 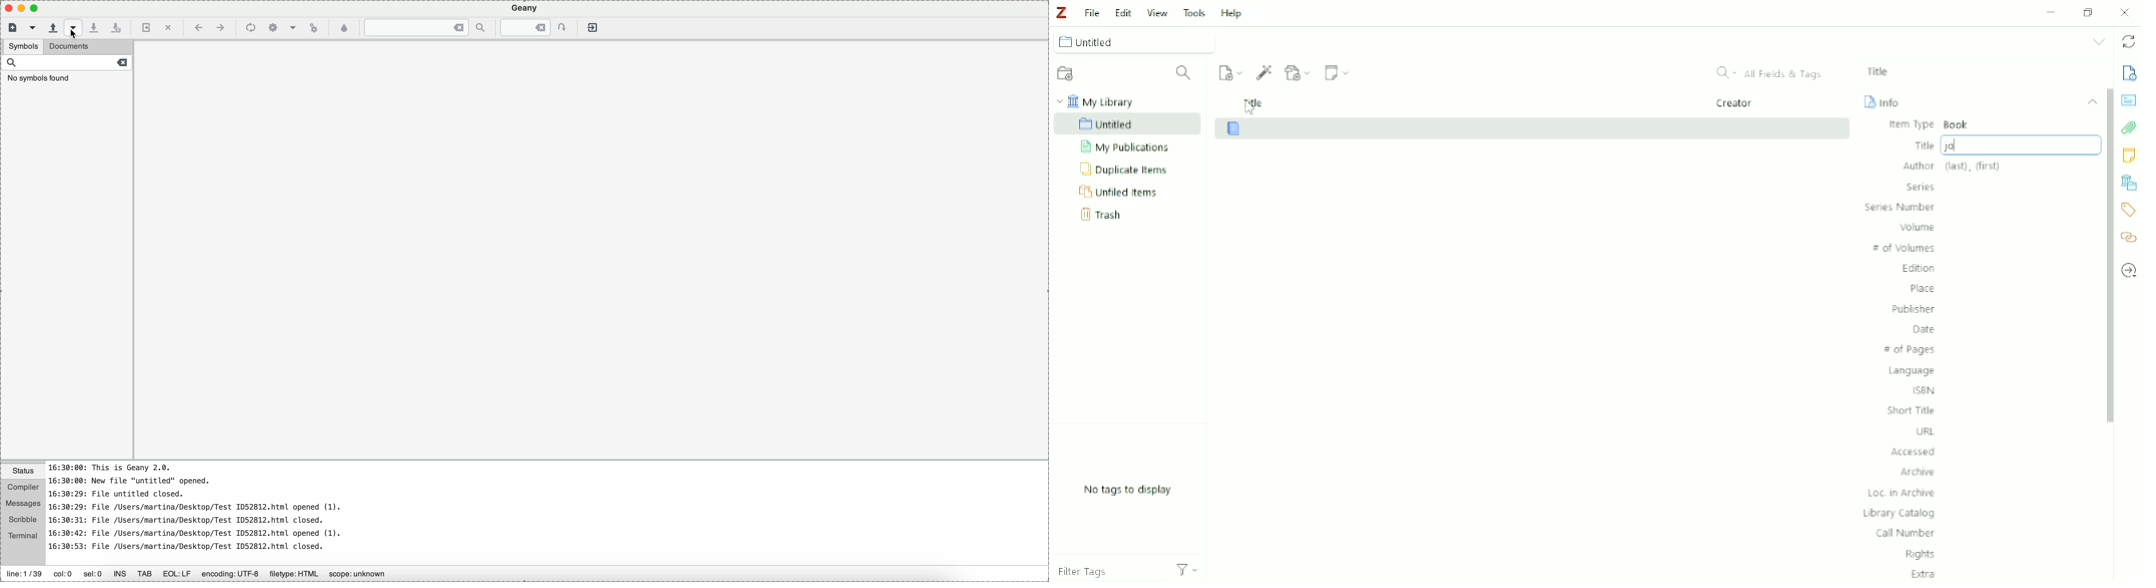 What do you see at coordinates (1918, 270) in the screenshot?
I see `Edition` at bounding box center [1918, 270].